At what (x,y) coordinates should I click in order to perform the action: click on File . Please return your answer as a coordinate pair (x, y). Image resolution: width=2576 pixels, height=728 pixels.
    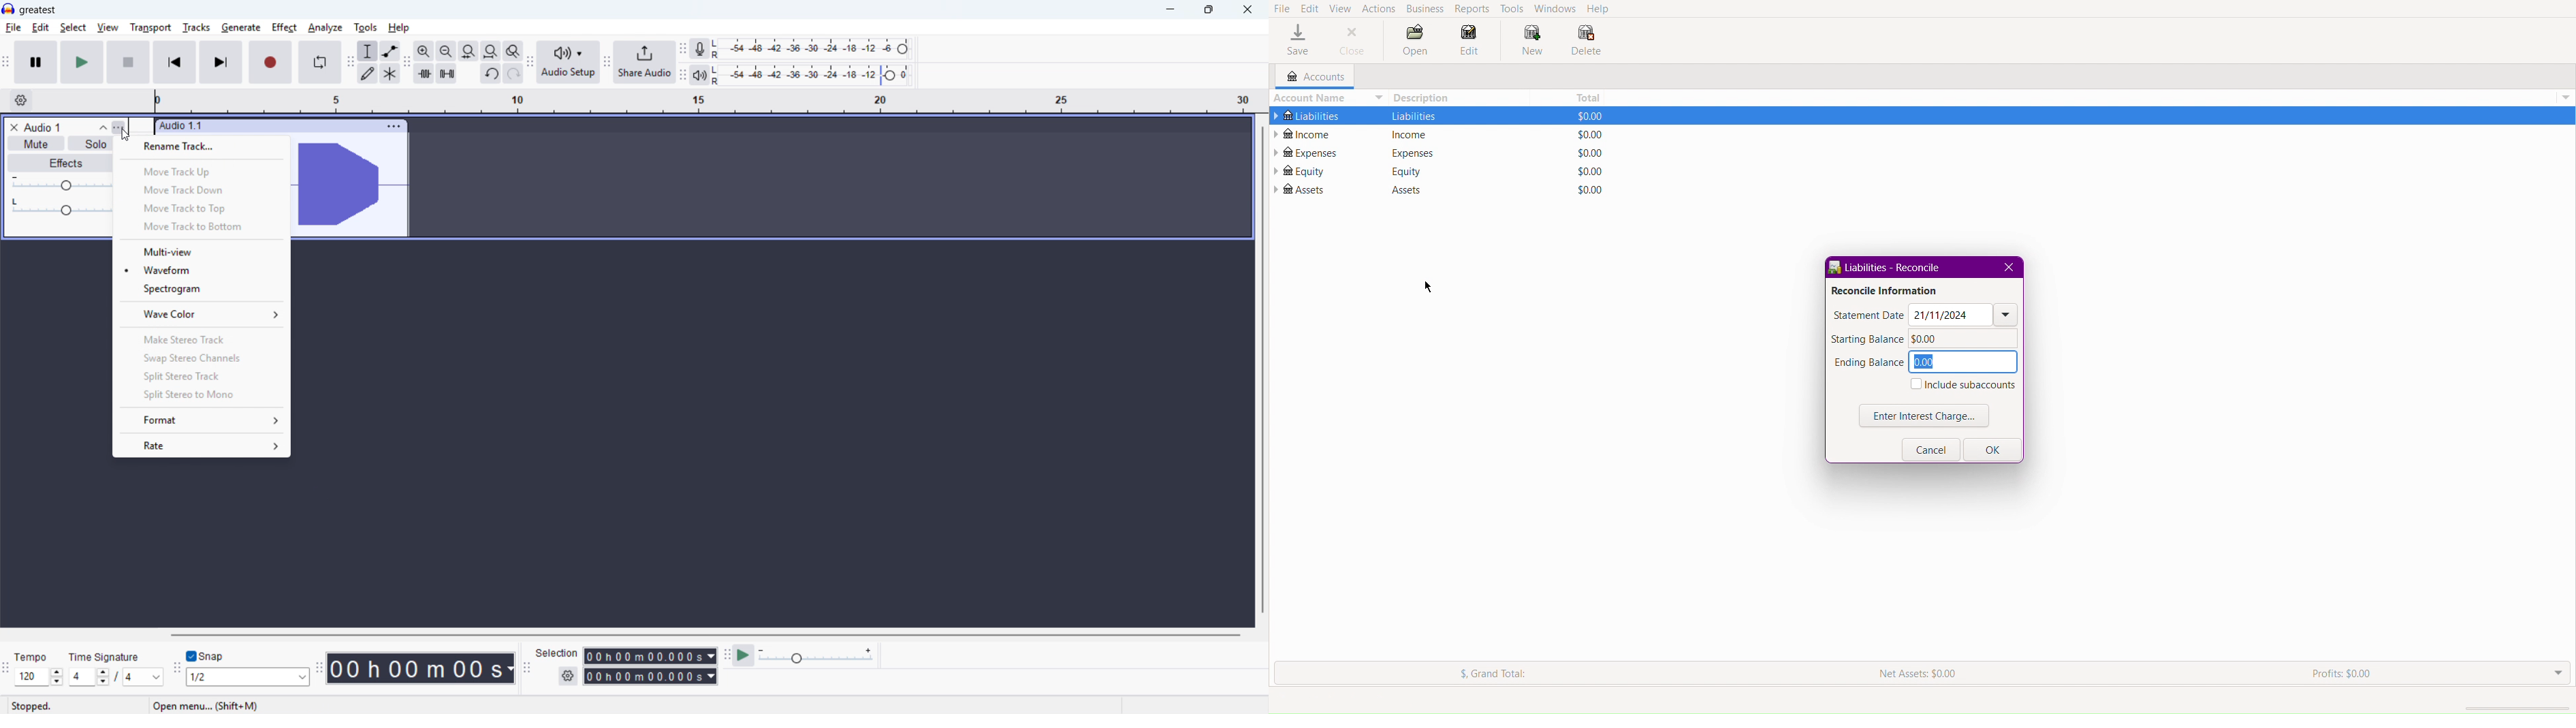
    Looking at the image, I should click on (13, 28).